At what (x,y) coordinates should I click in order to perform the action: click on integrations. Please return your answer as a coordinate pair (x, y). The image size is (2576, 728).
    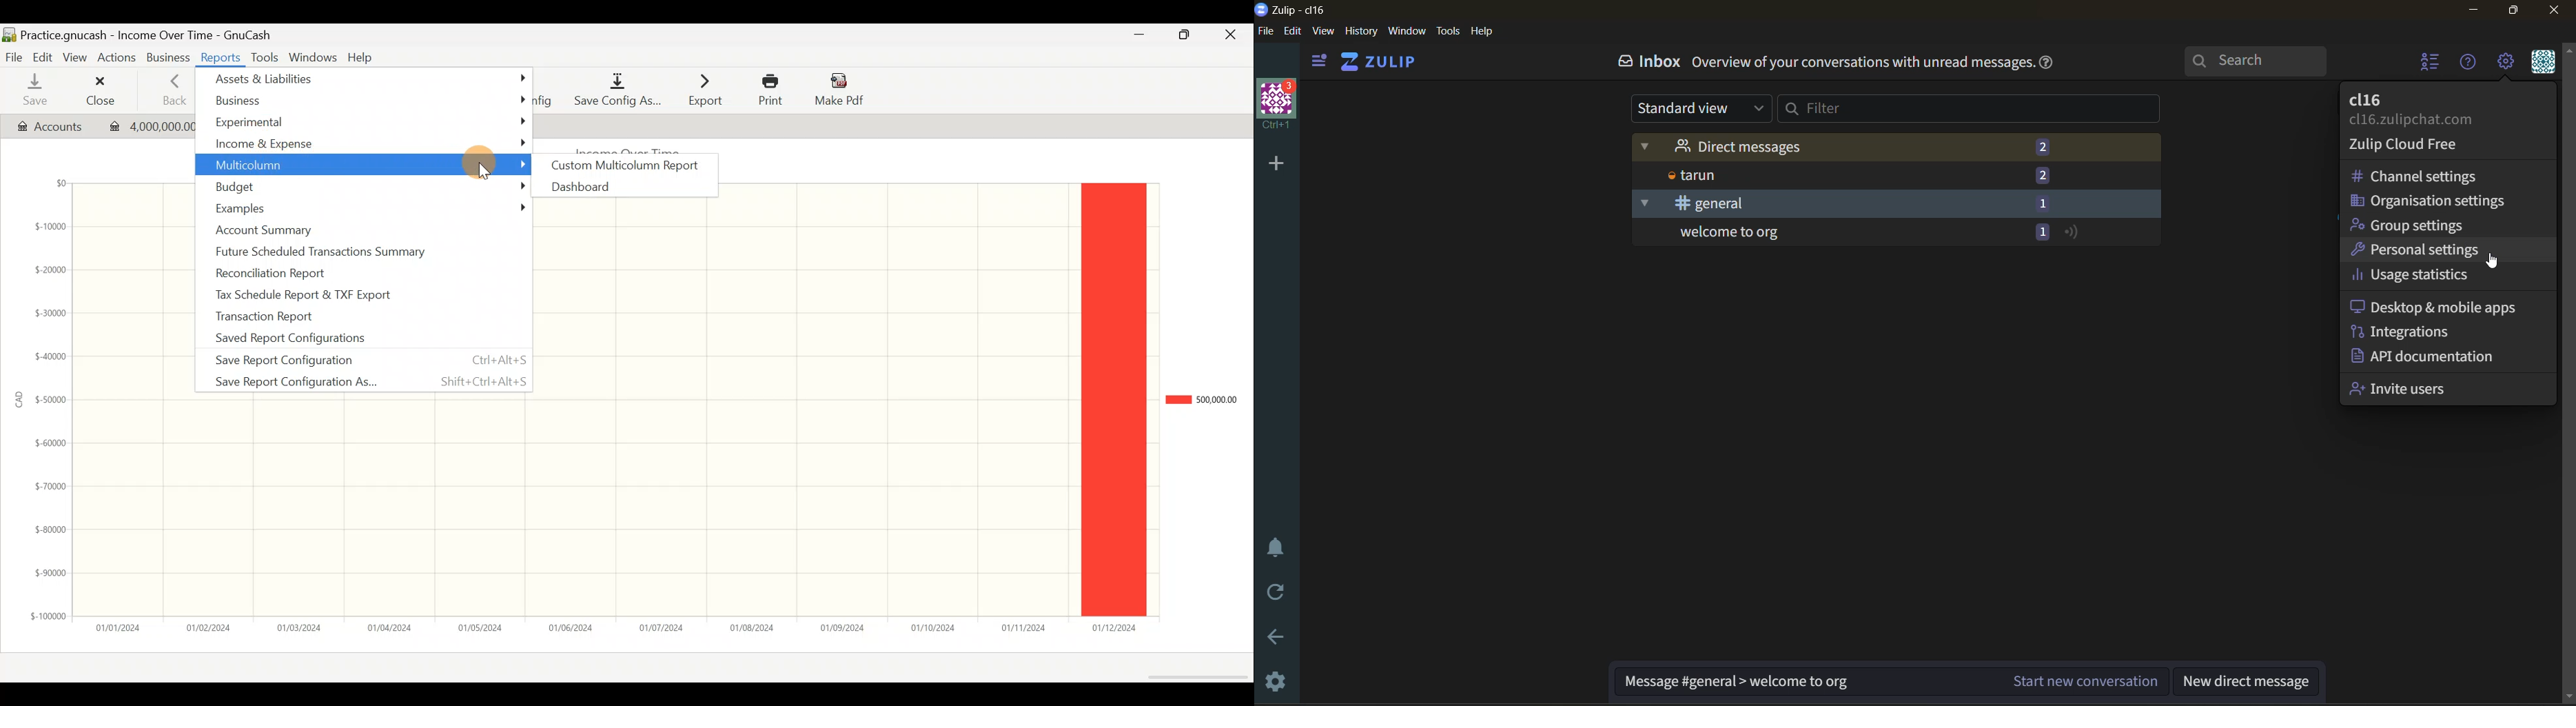
    Looking at the image, I should click on (2446, 330).